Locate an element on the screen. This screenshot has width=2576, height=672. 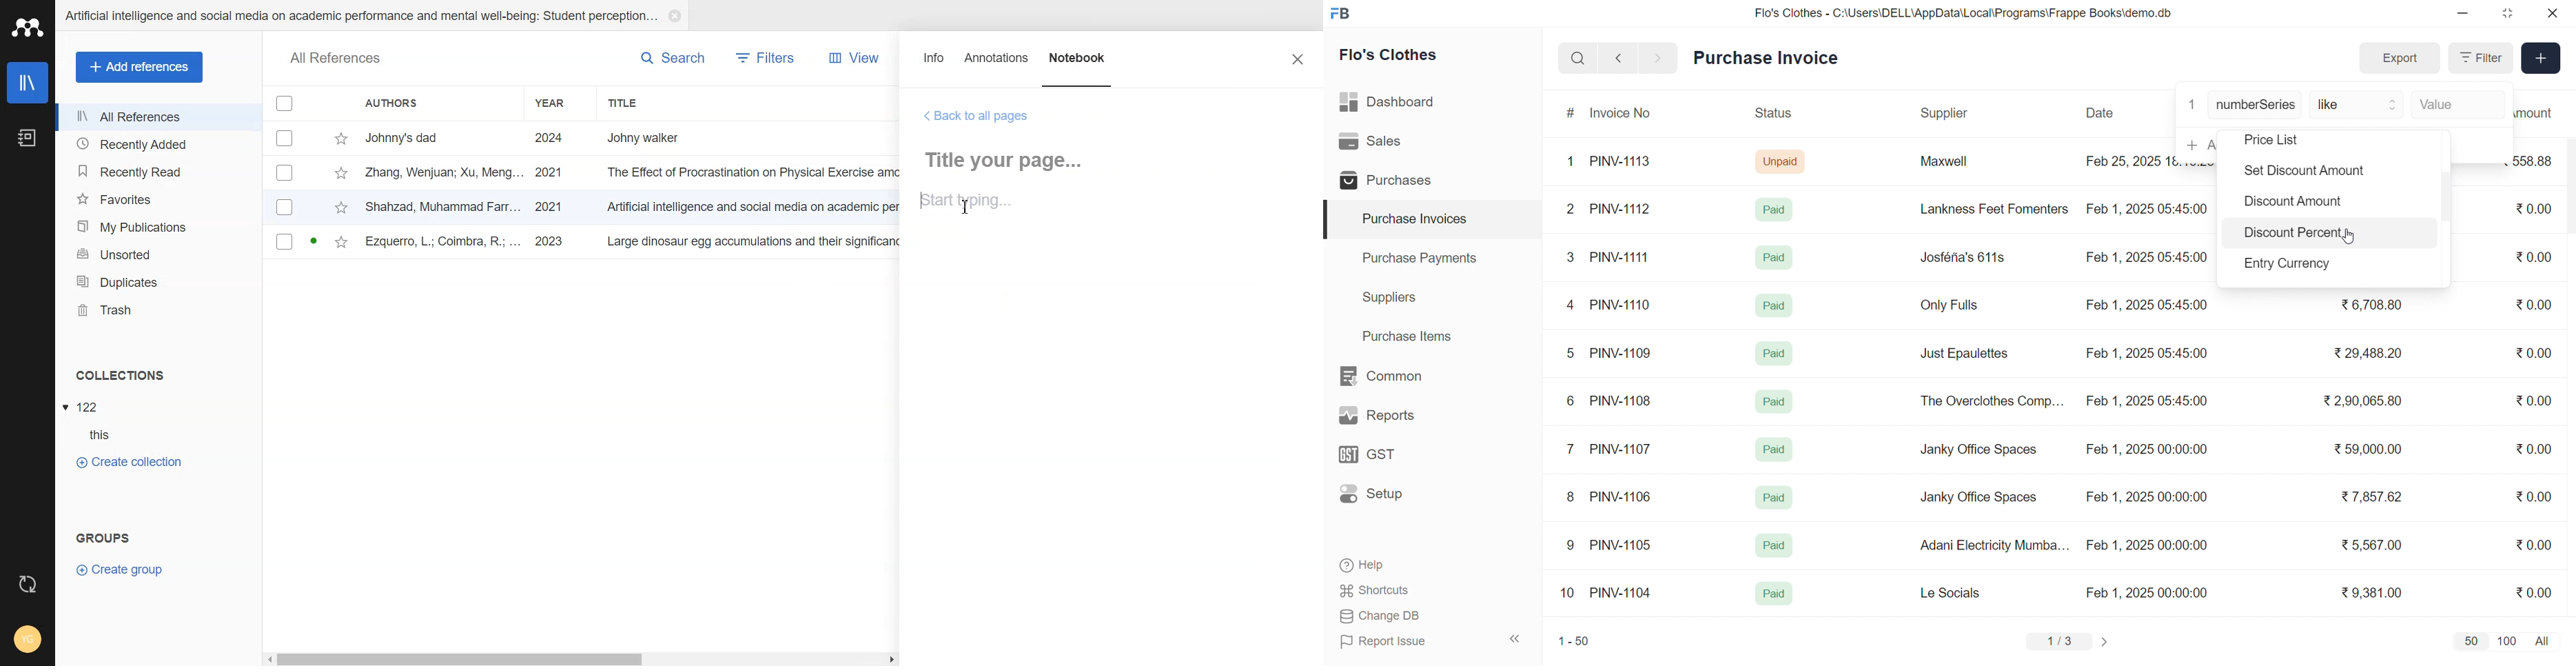
Purchases is located at coordinates (1390, 182).